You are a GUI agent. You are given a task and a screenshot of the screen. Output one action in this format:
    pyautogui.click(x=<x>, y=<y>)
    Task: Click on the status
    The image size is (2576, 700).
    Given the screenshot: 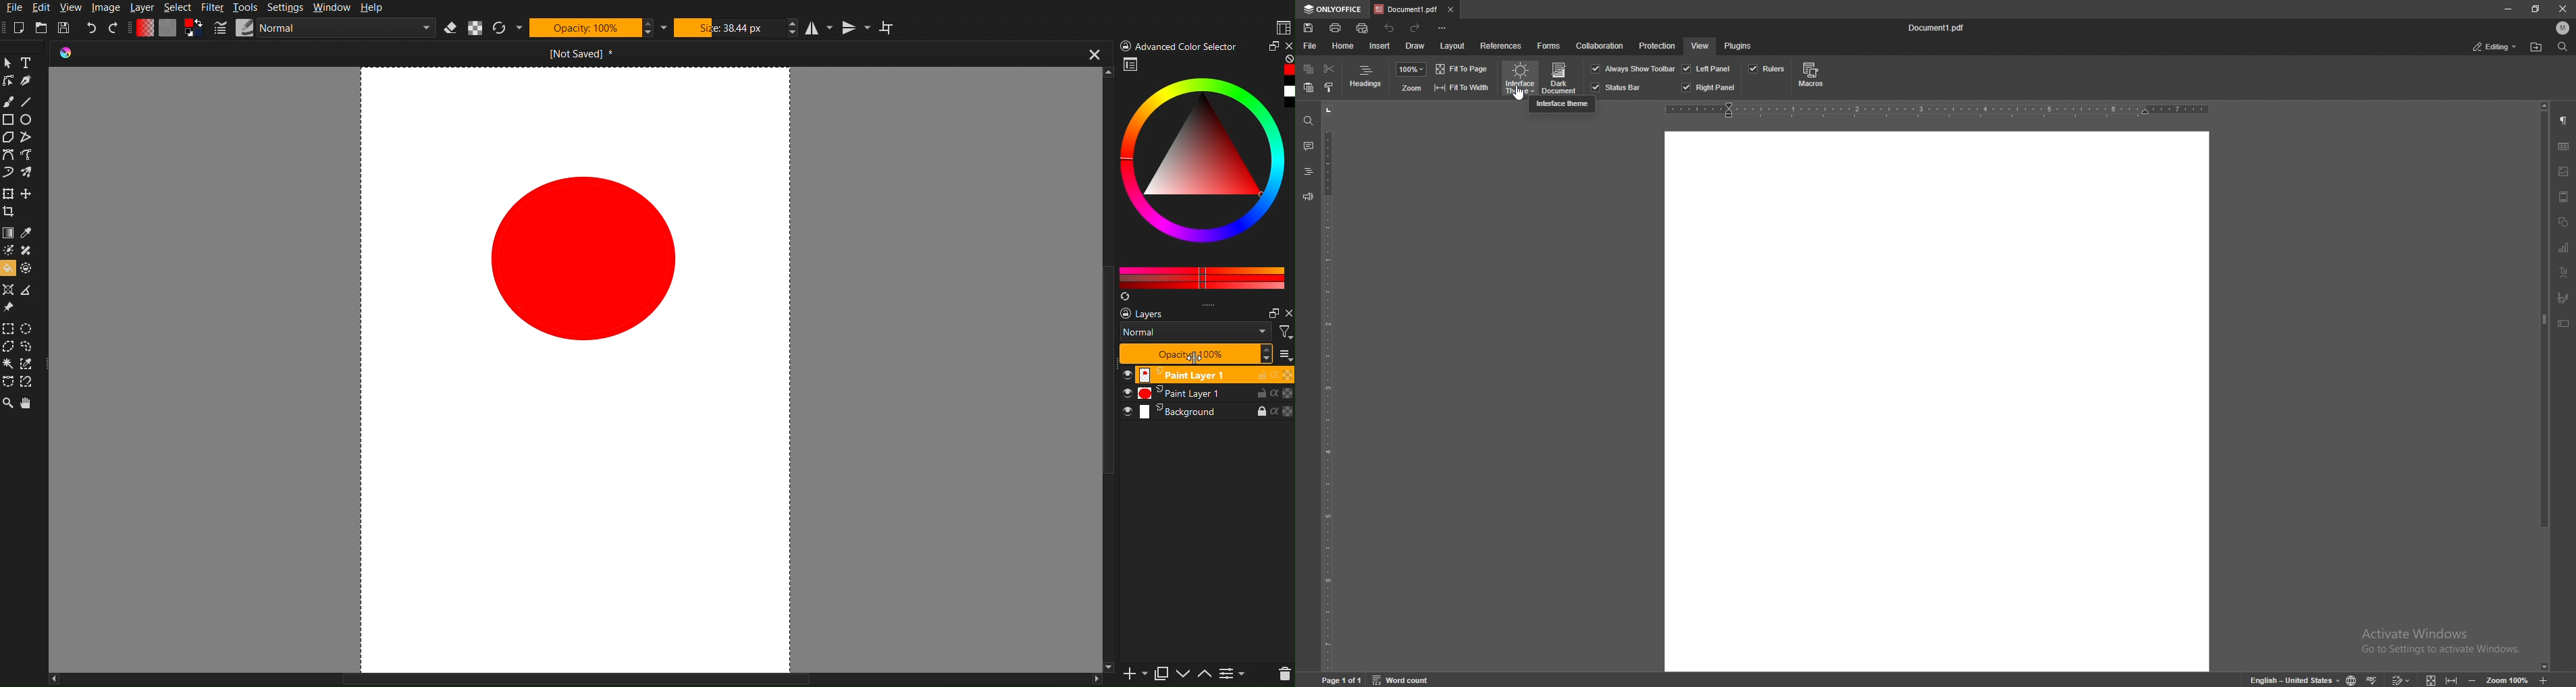 What is the action you would take?
    pyautogui.click(x=2496, y=47)
    